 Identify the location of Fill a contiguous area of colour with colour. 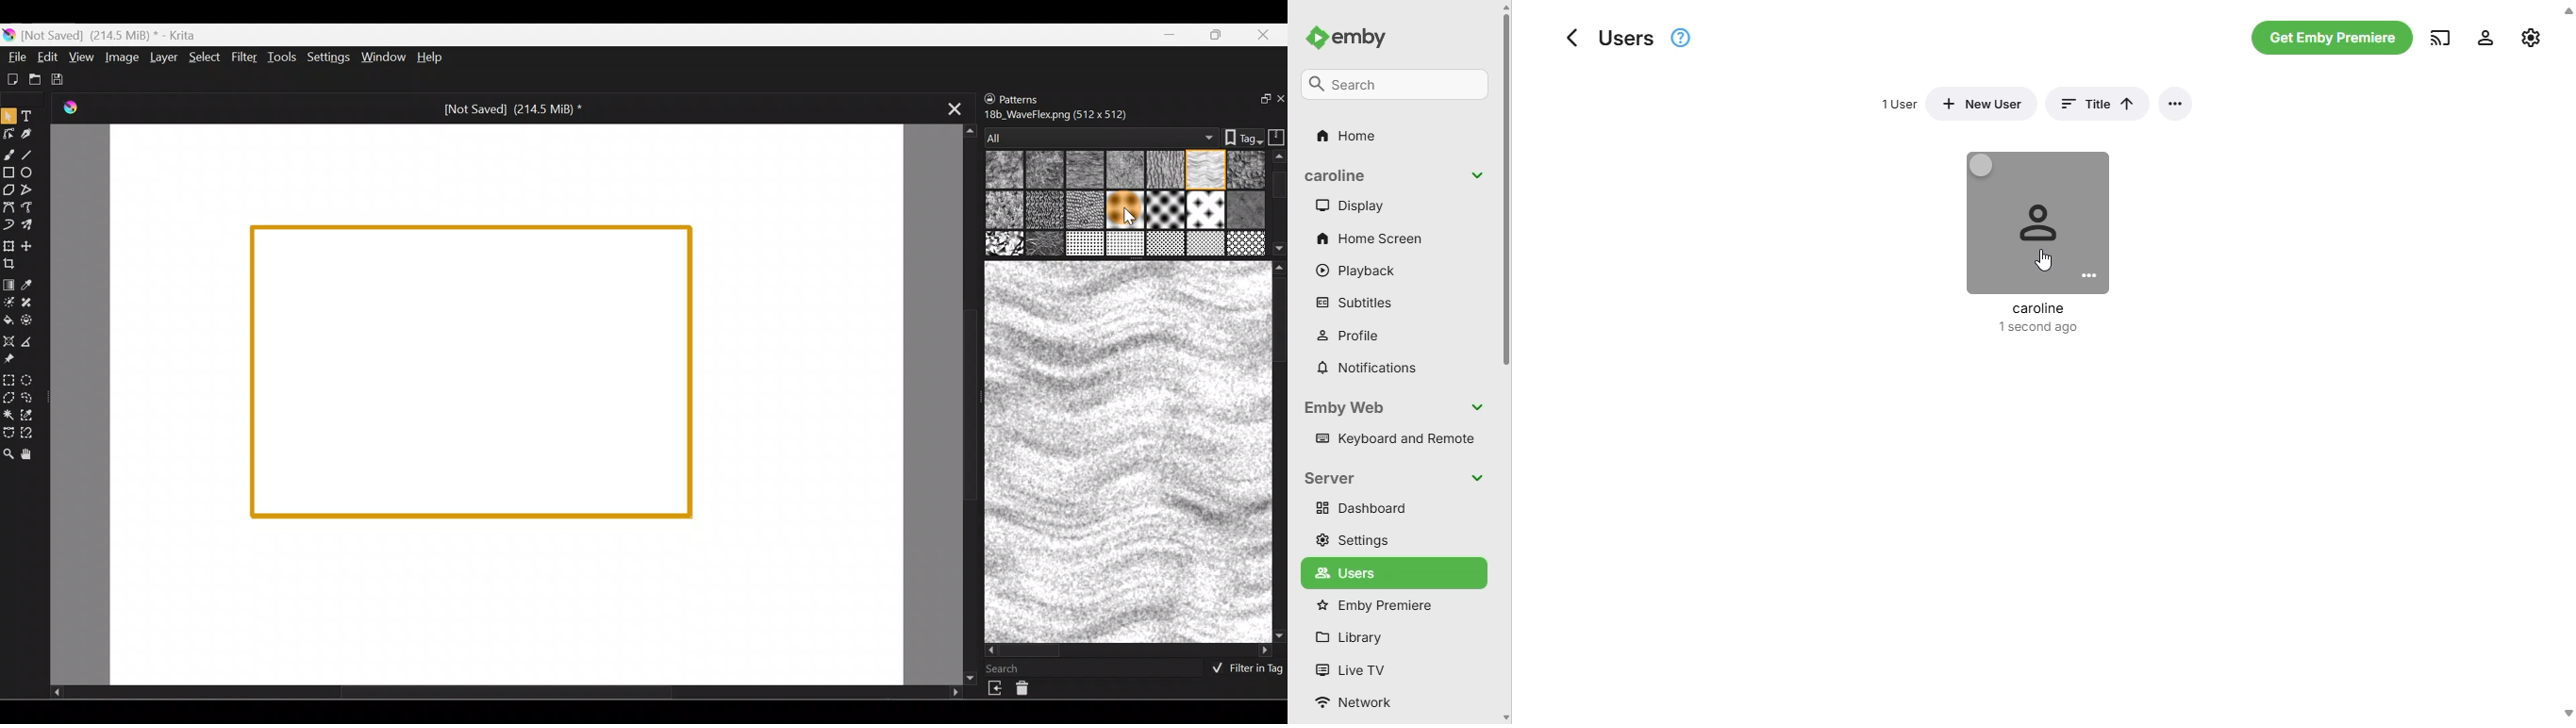
(9, 320).